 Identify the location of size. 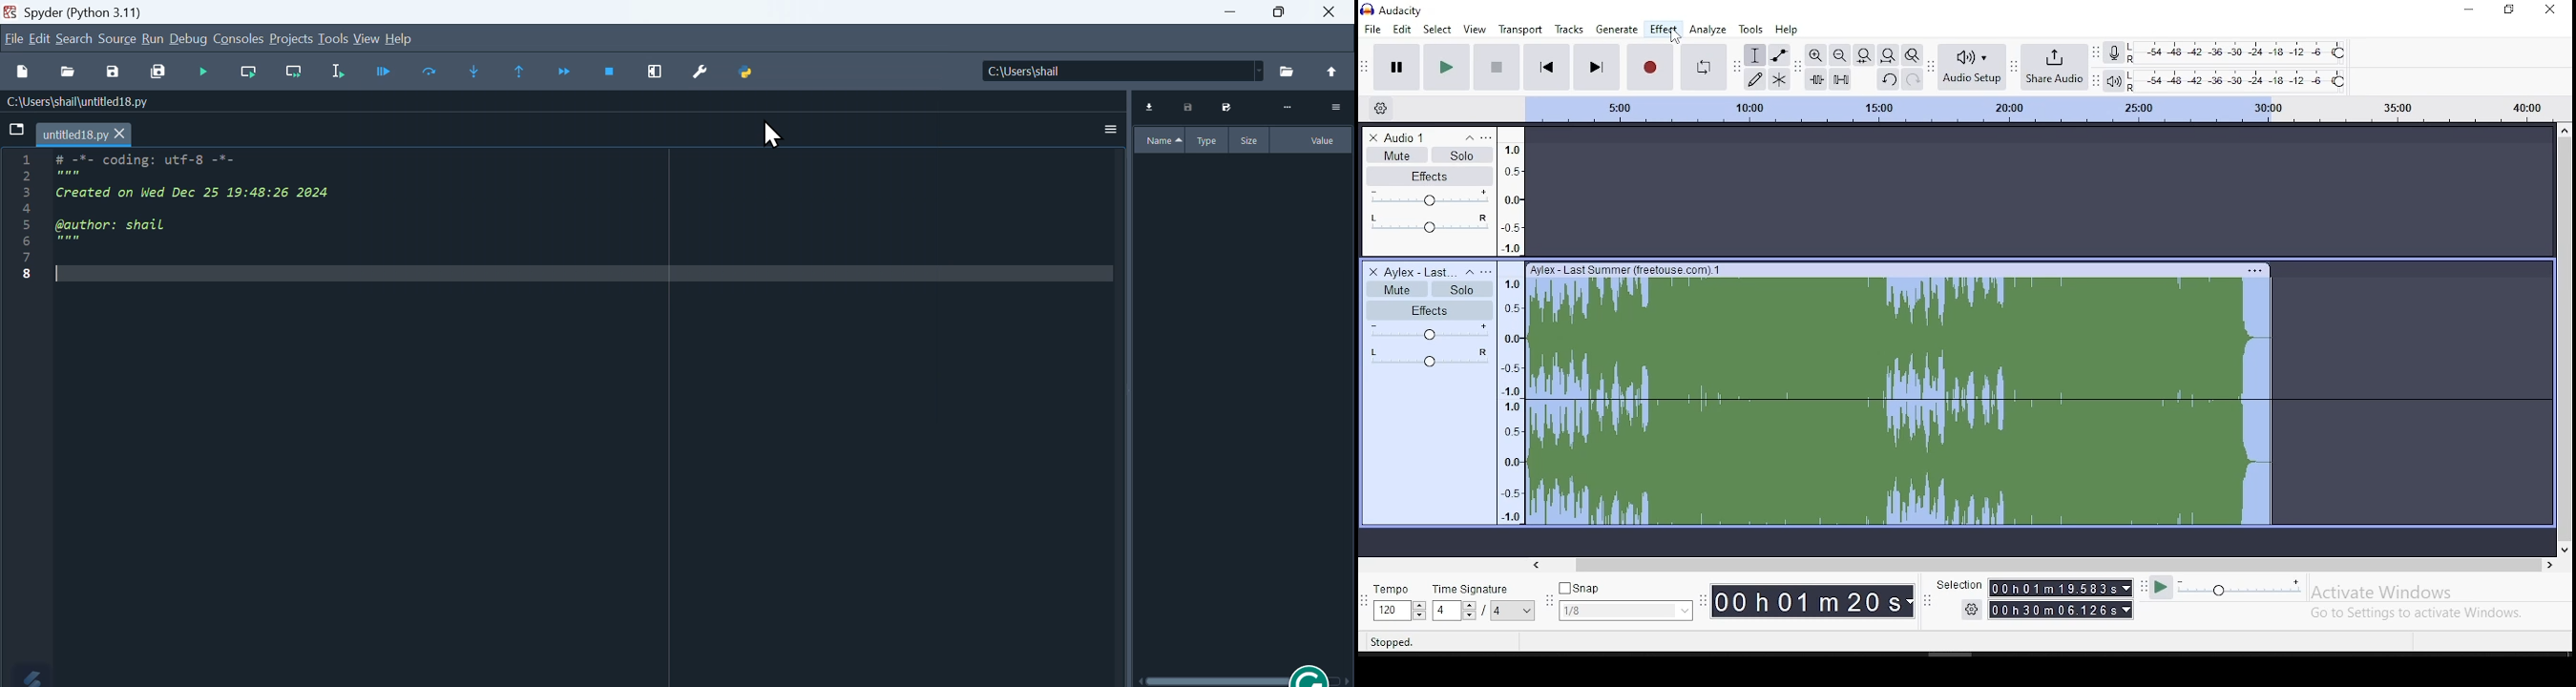
(1247, 142).